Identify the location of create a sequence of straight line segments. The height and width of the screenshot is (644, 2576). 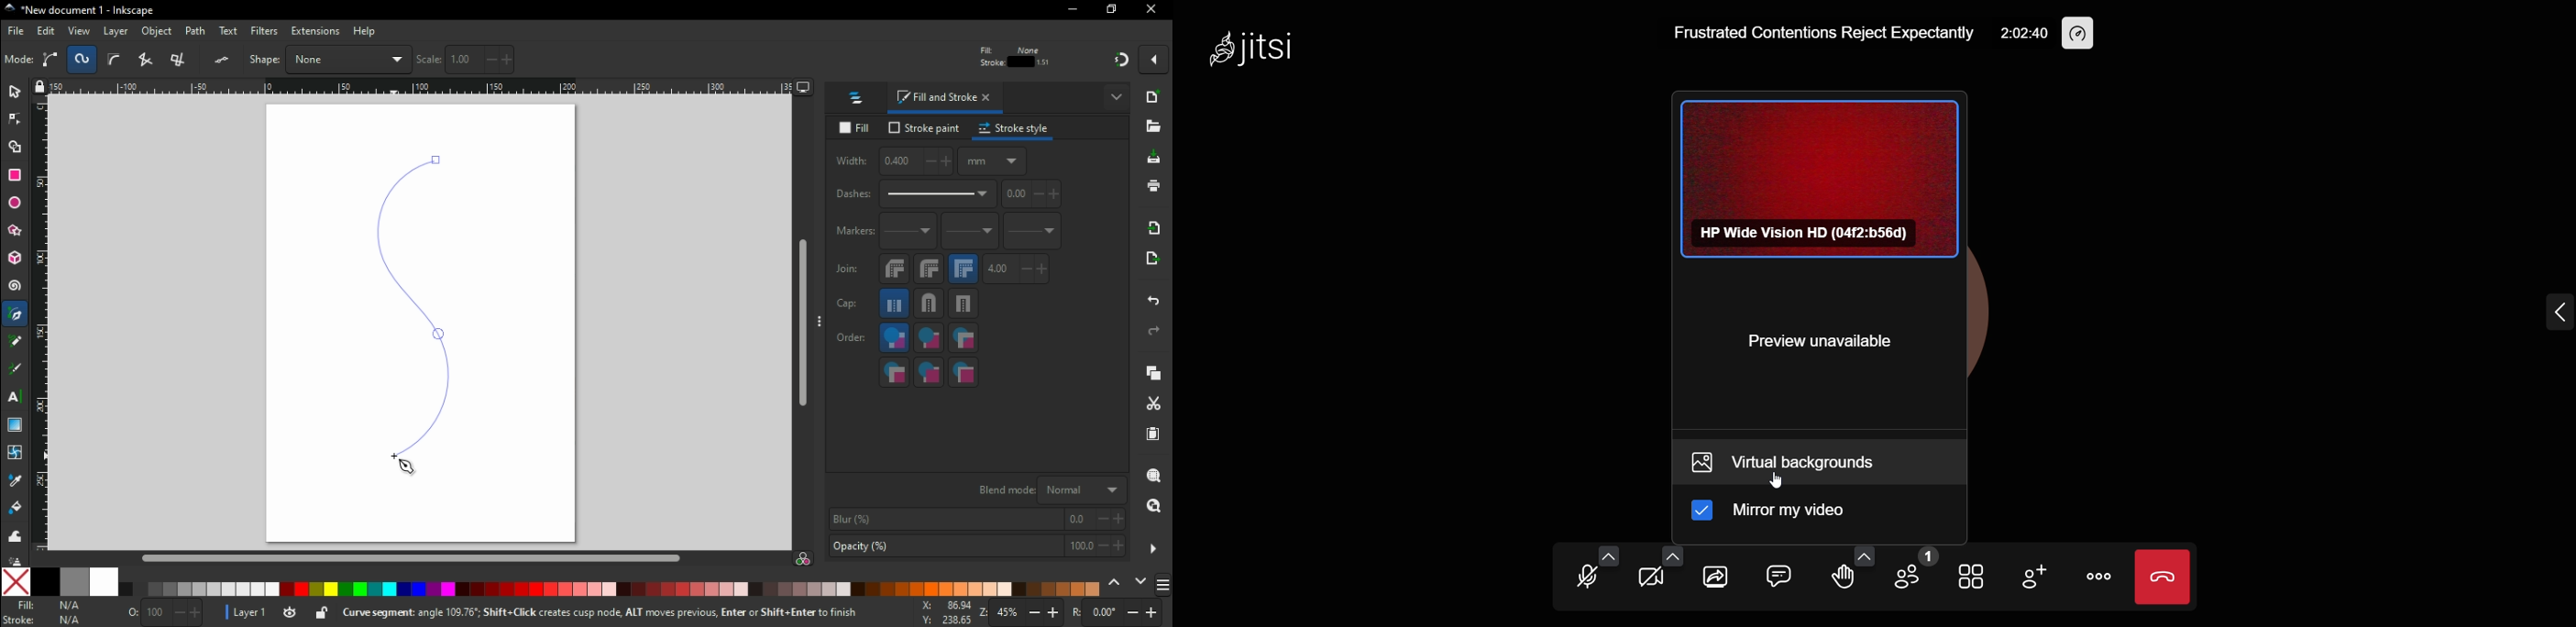
(149, 60).